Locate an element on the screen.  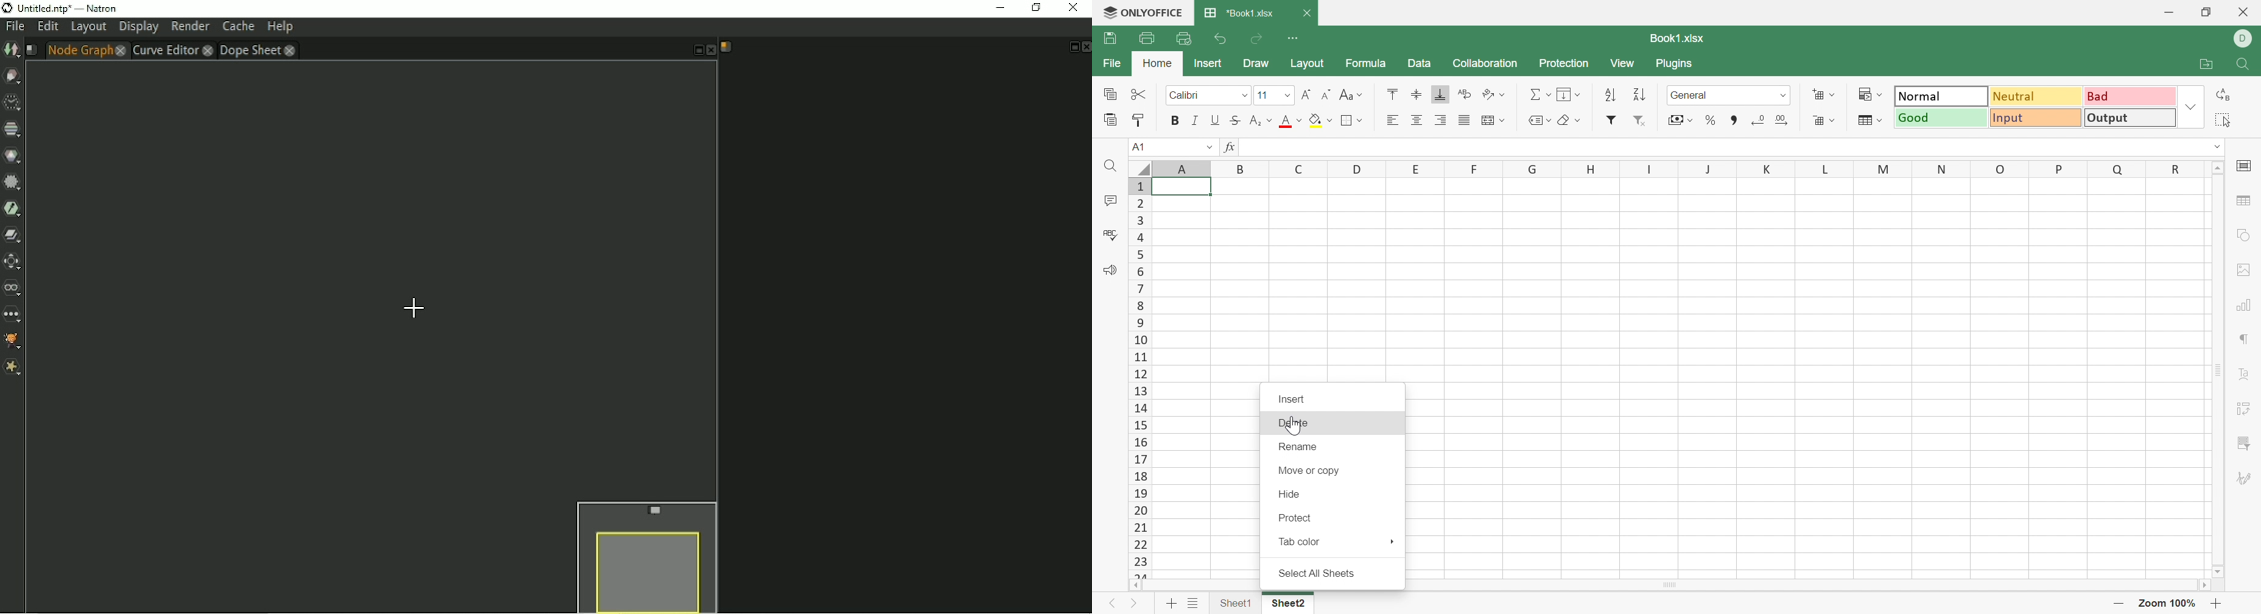
Fill is located at coordinates (1567, 94).